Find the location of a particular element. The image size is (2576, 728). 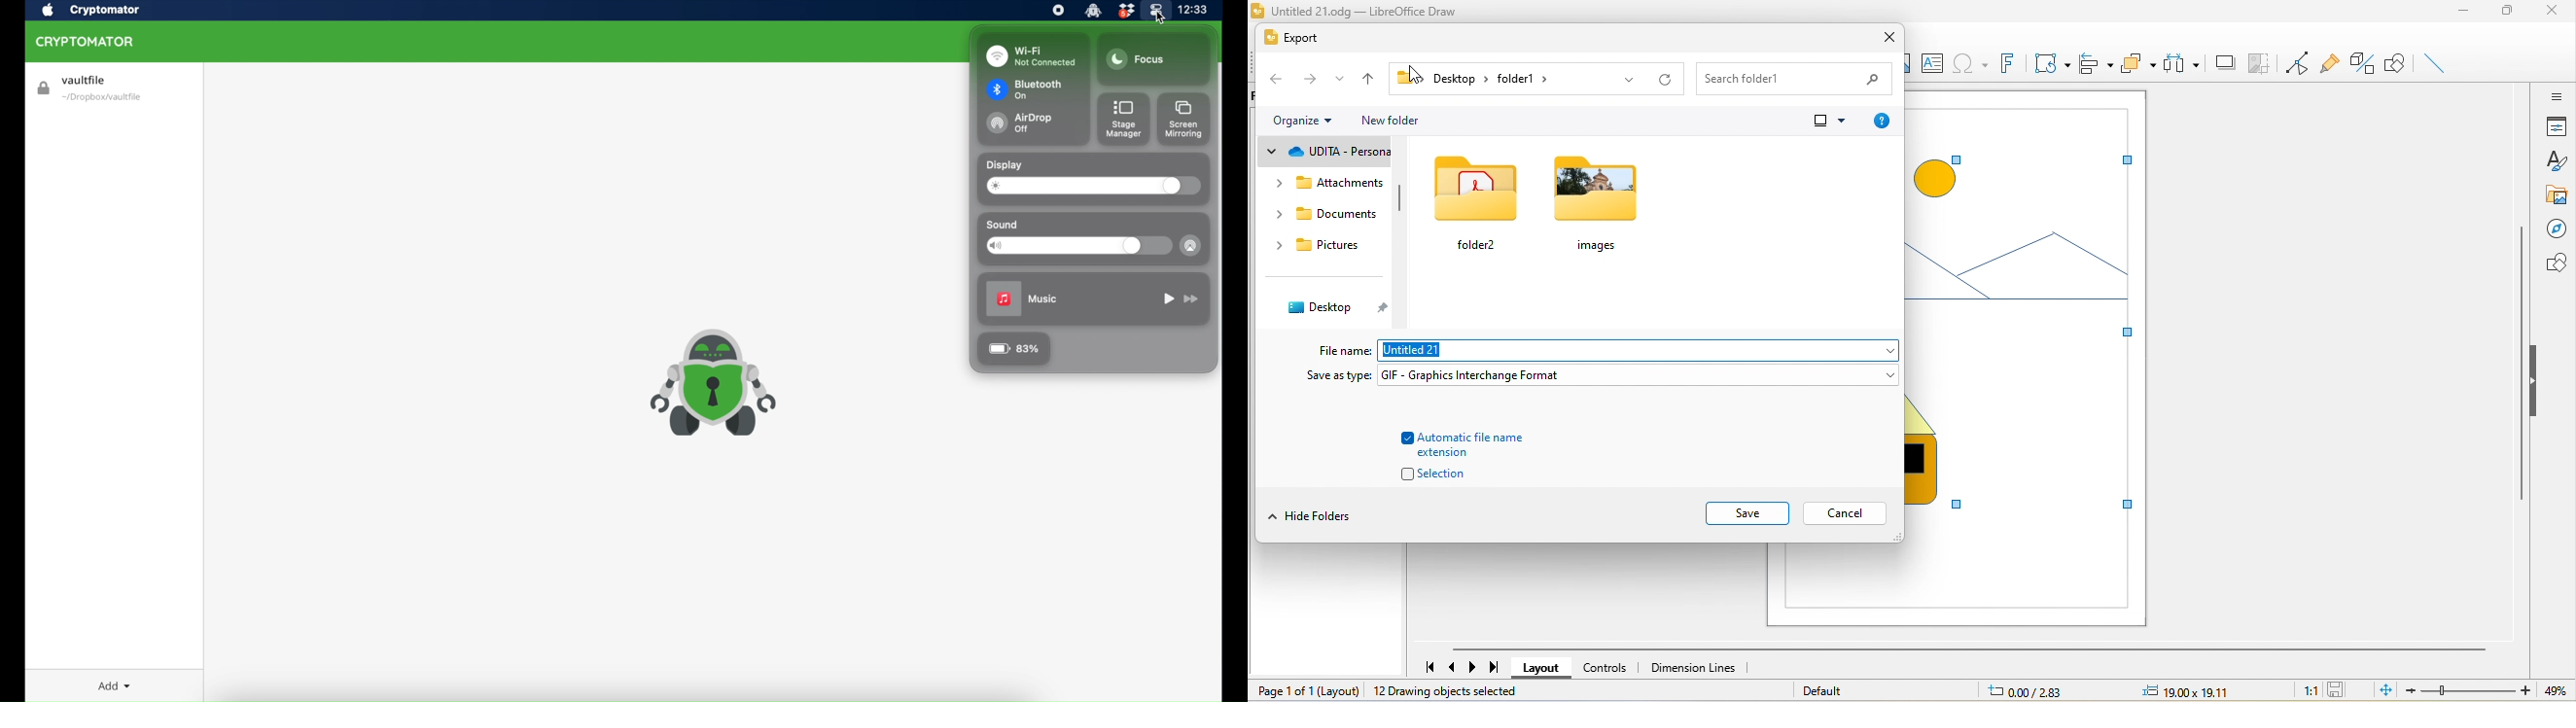

dropbox icon is located at coordinates (1127, 10).